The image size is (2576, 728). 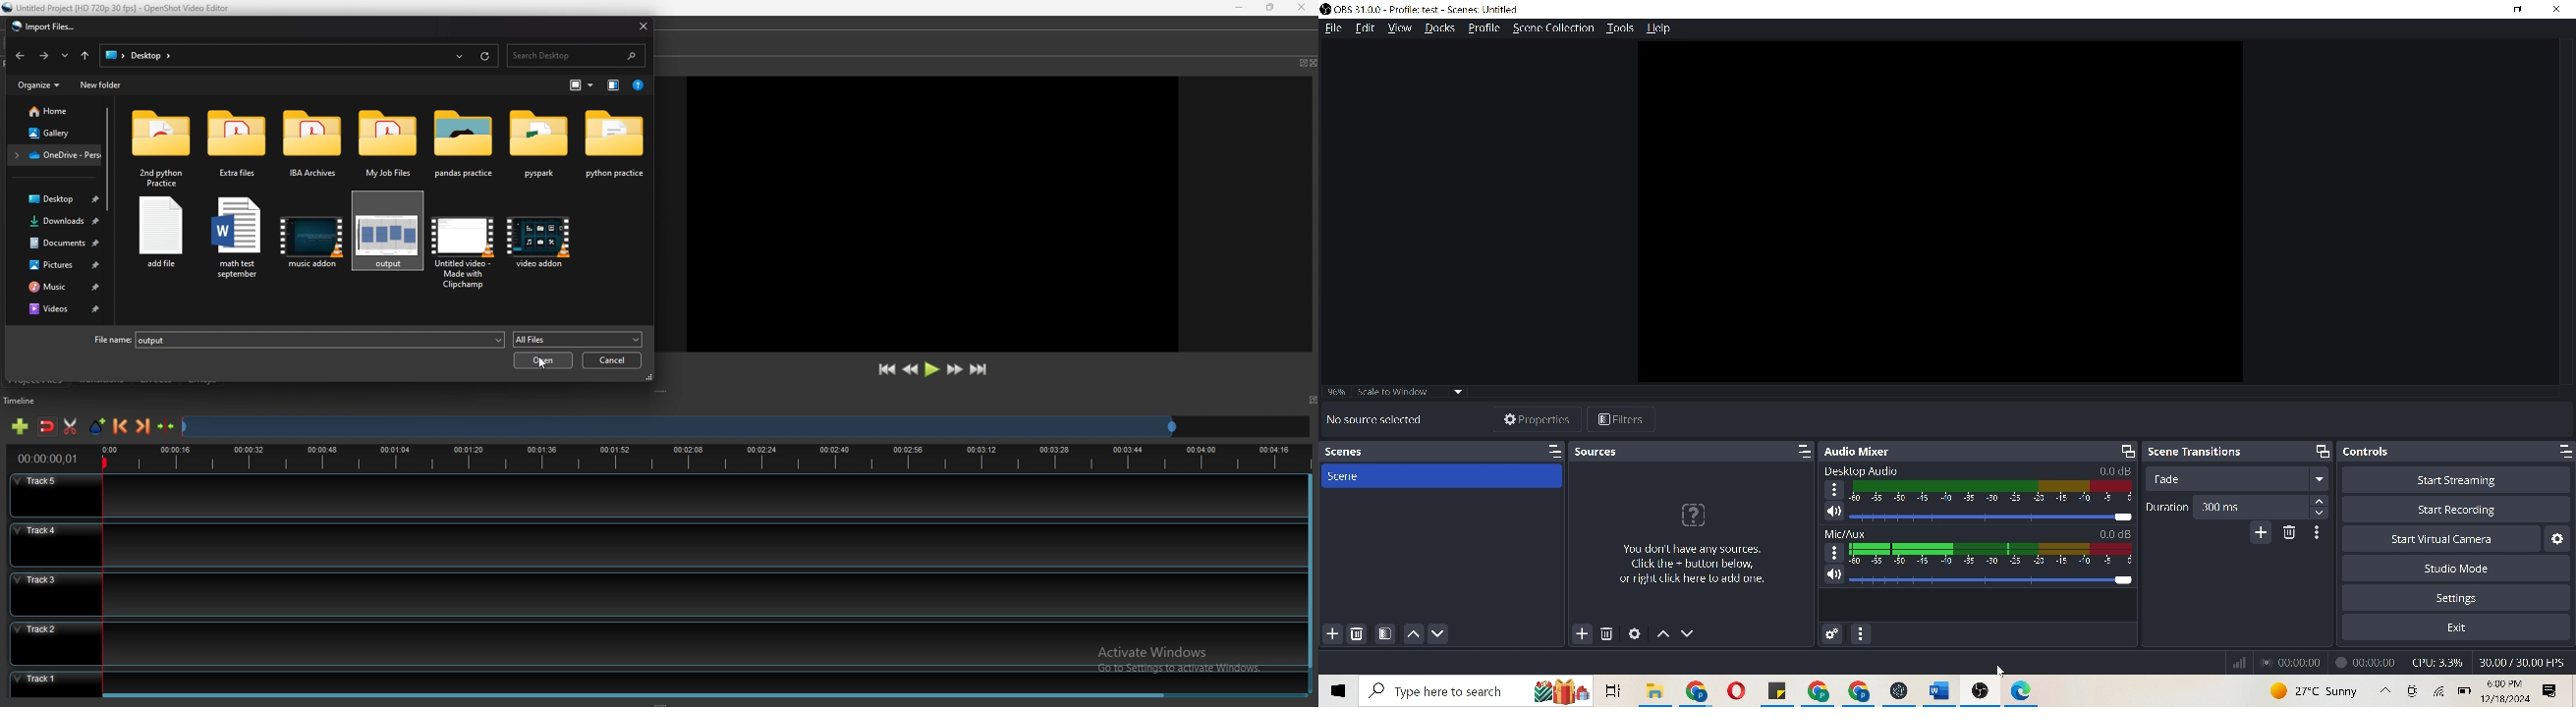 What do you see at coordinates (2234, 480) in the screenshot?
I see `trade` at bounding box center [2234, 480].